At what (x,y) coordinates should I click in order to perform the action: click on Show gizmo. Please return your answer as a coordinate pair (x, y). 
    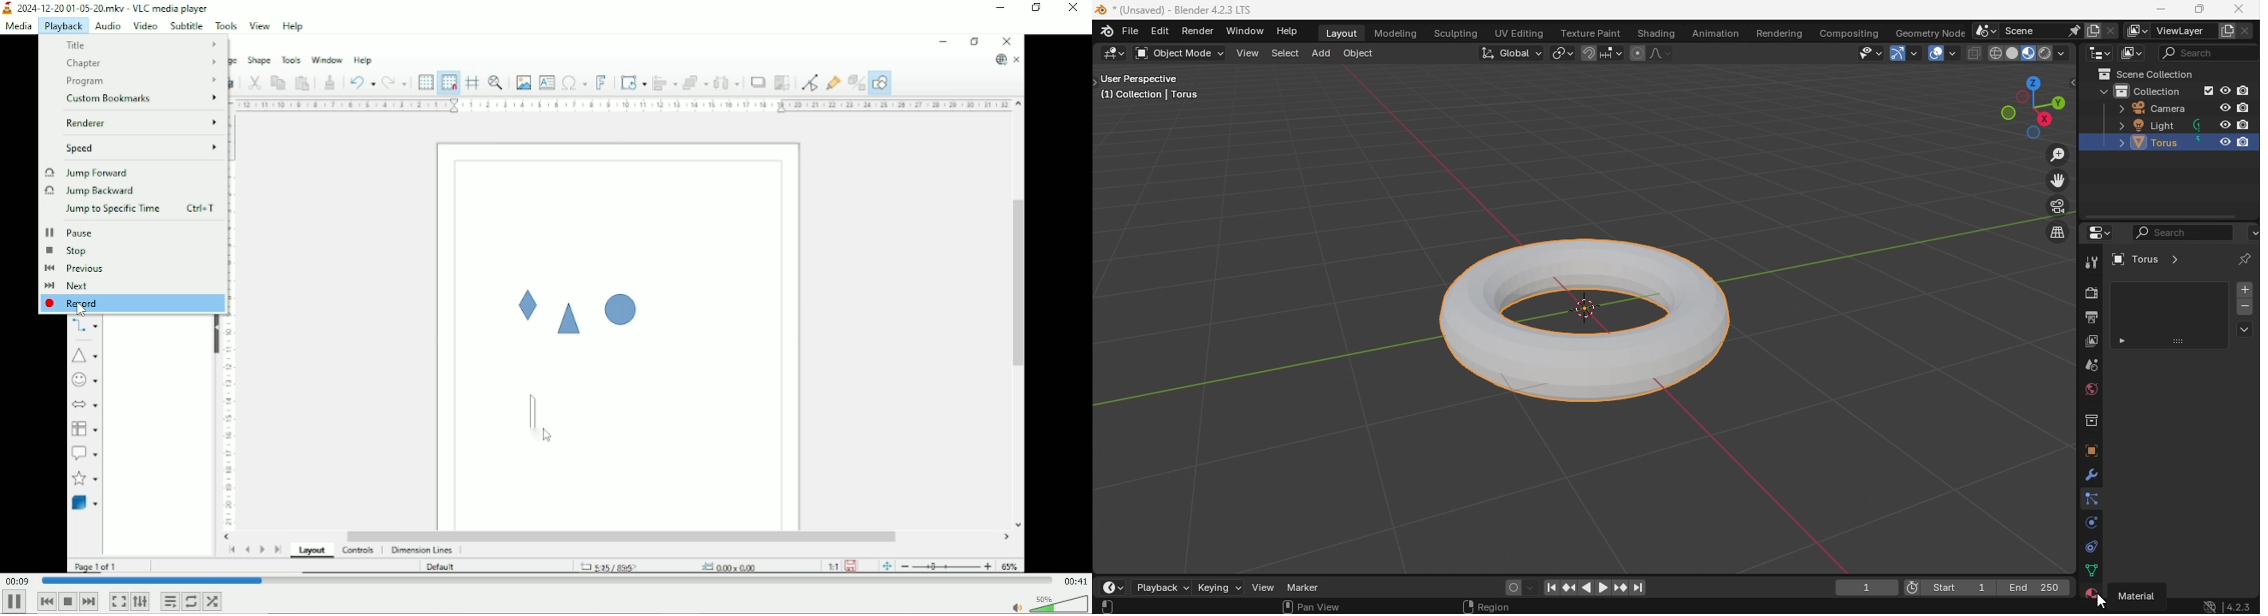
    Looking at the image, I should click on (1906, 54).